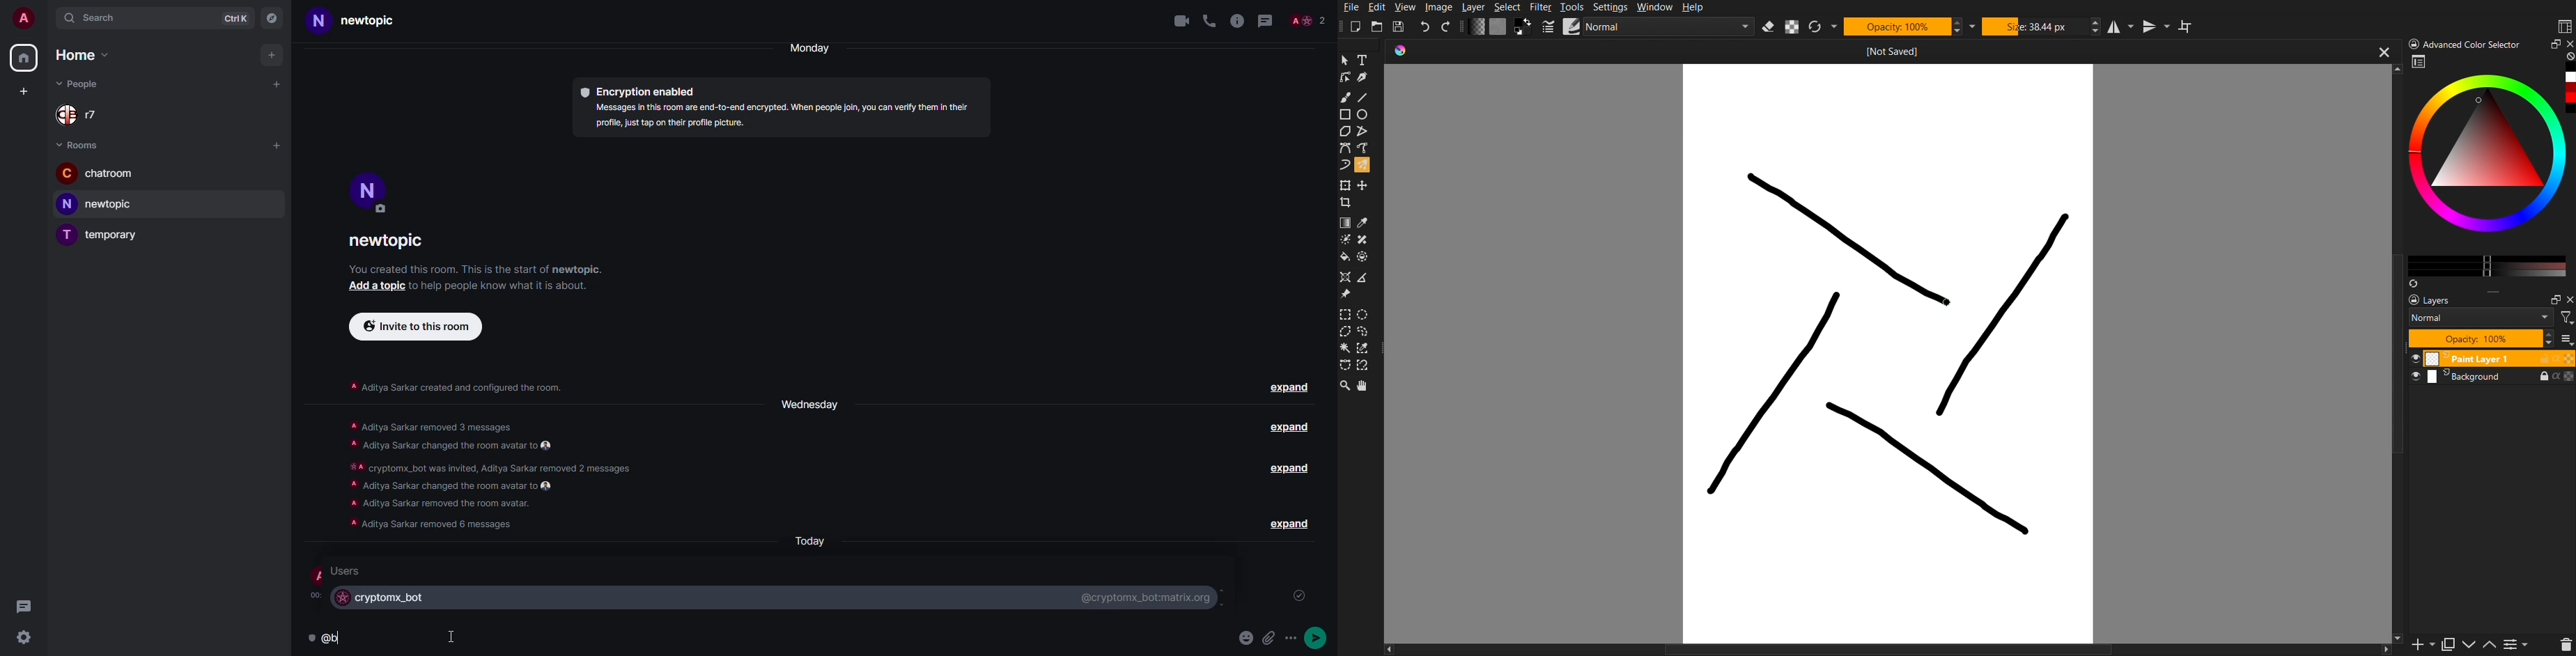 Image resolution: width=2576 pixels, height=672 pixels. Describe the element at coordinates (1407, 7) in the screenshot. I see `View` at that location.